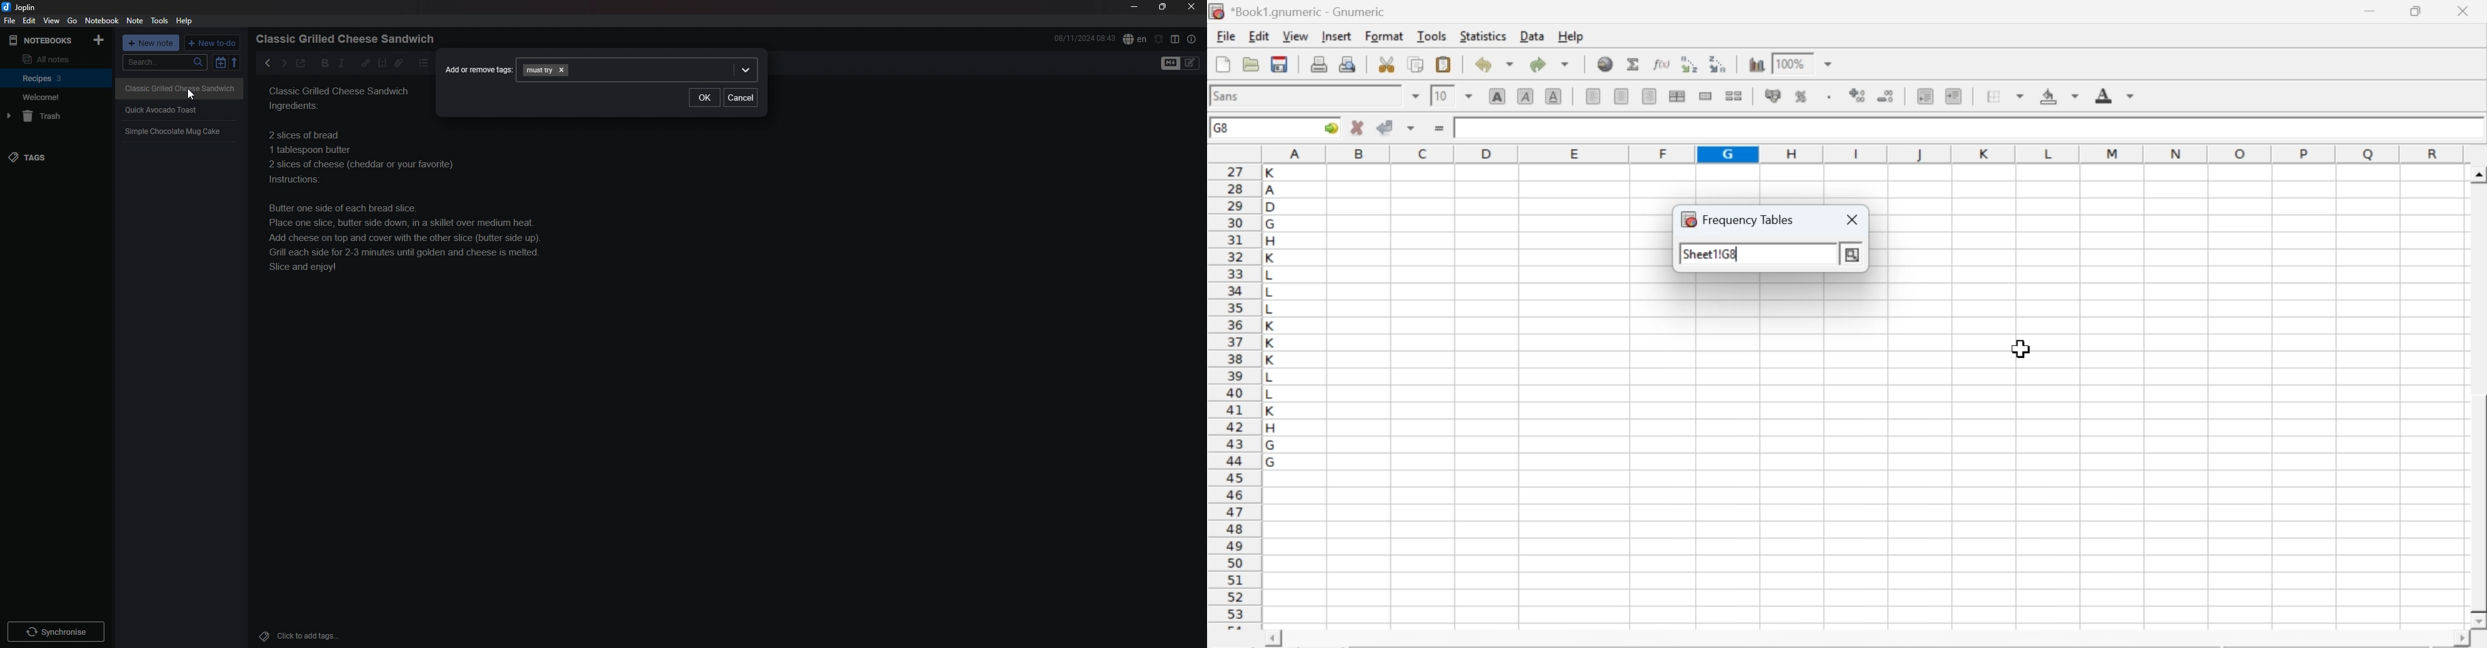 This screenshot has height=672, width=2492. I want to click on note, so click(134, 21).